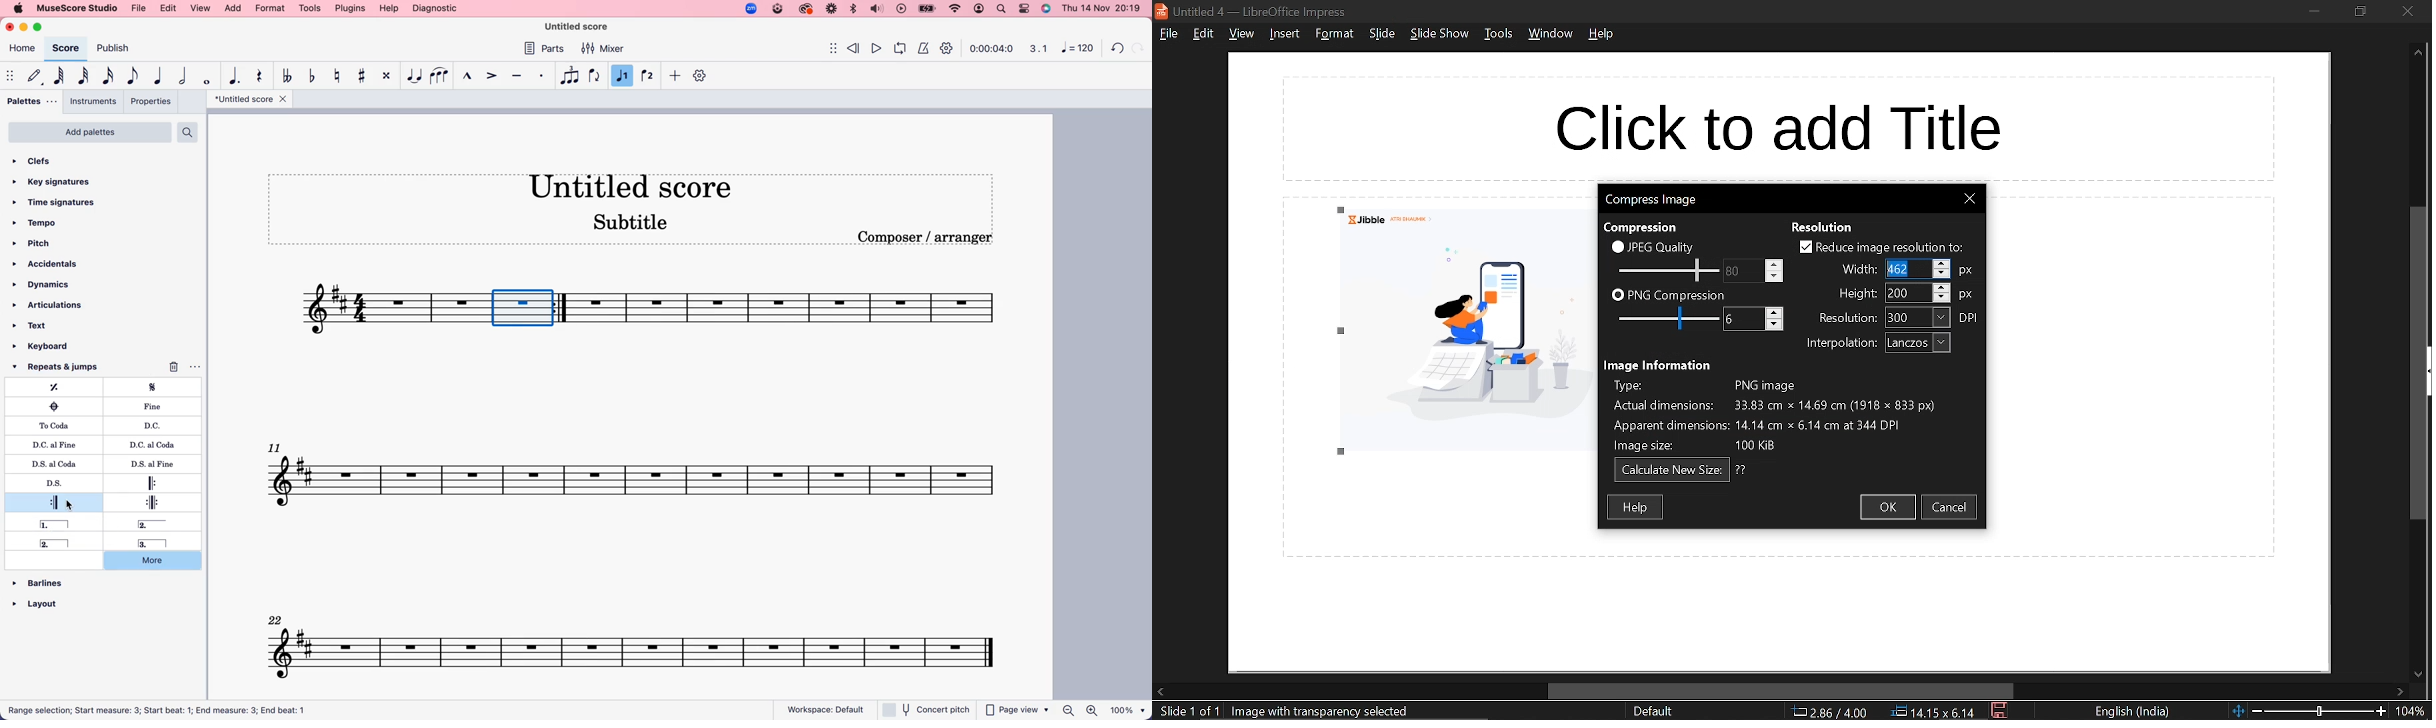  Describe the element at coordinates (2418, 53) in the screenshot. I see `Move up` at that location.